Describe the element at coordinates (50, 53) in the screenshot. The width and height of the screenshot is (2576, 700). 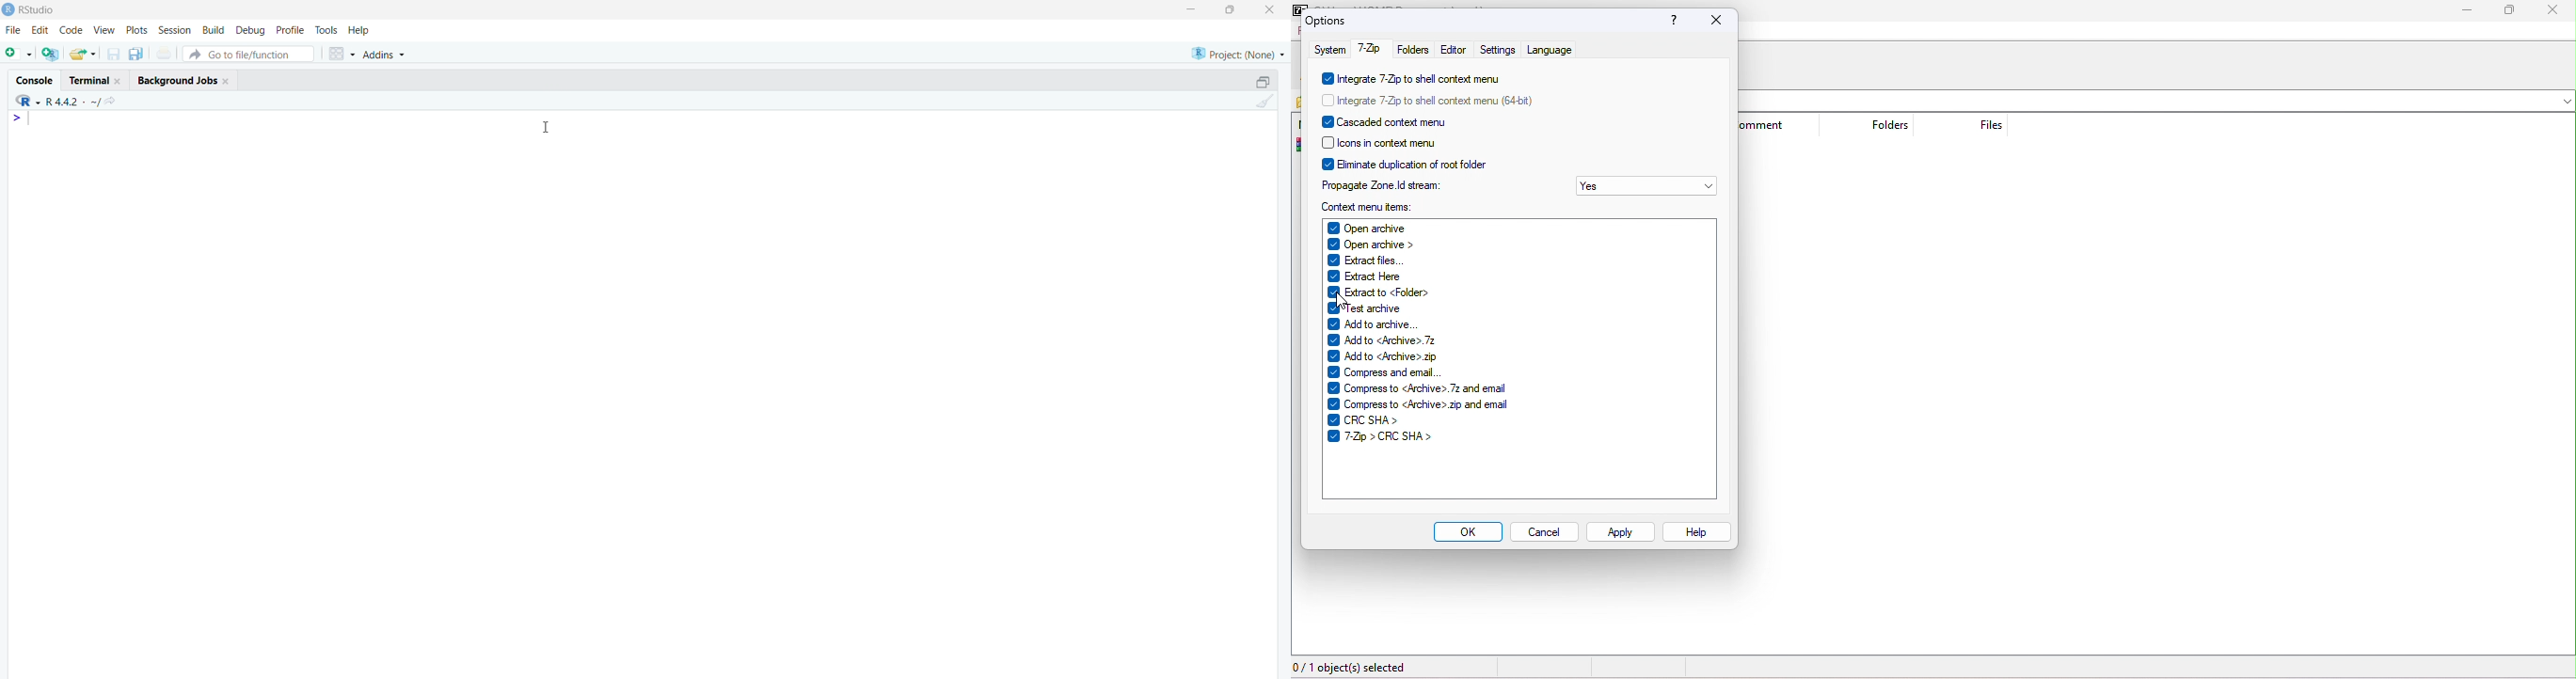
I see `create a project` at that location.